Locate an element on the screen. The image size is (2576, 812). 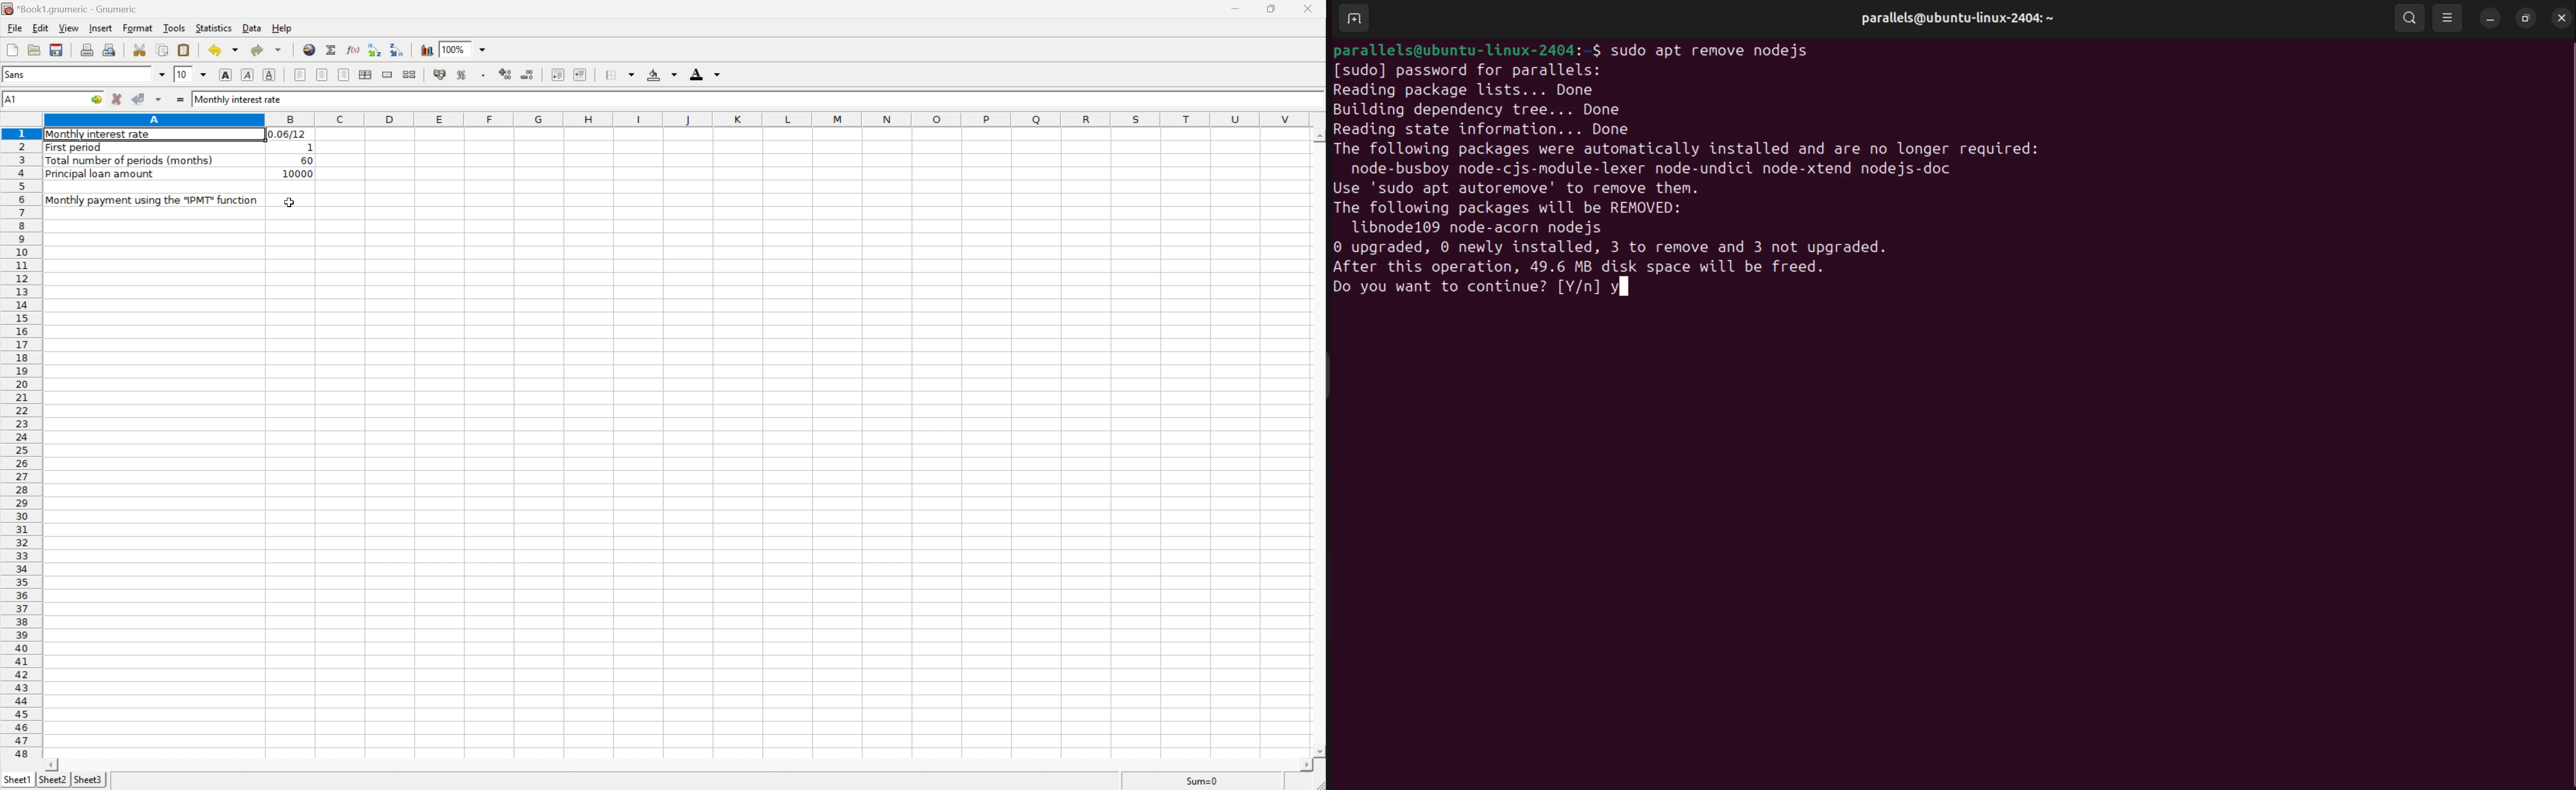
Redo is located at coordinates (267, 49).